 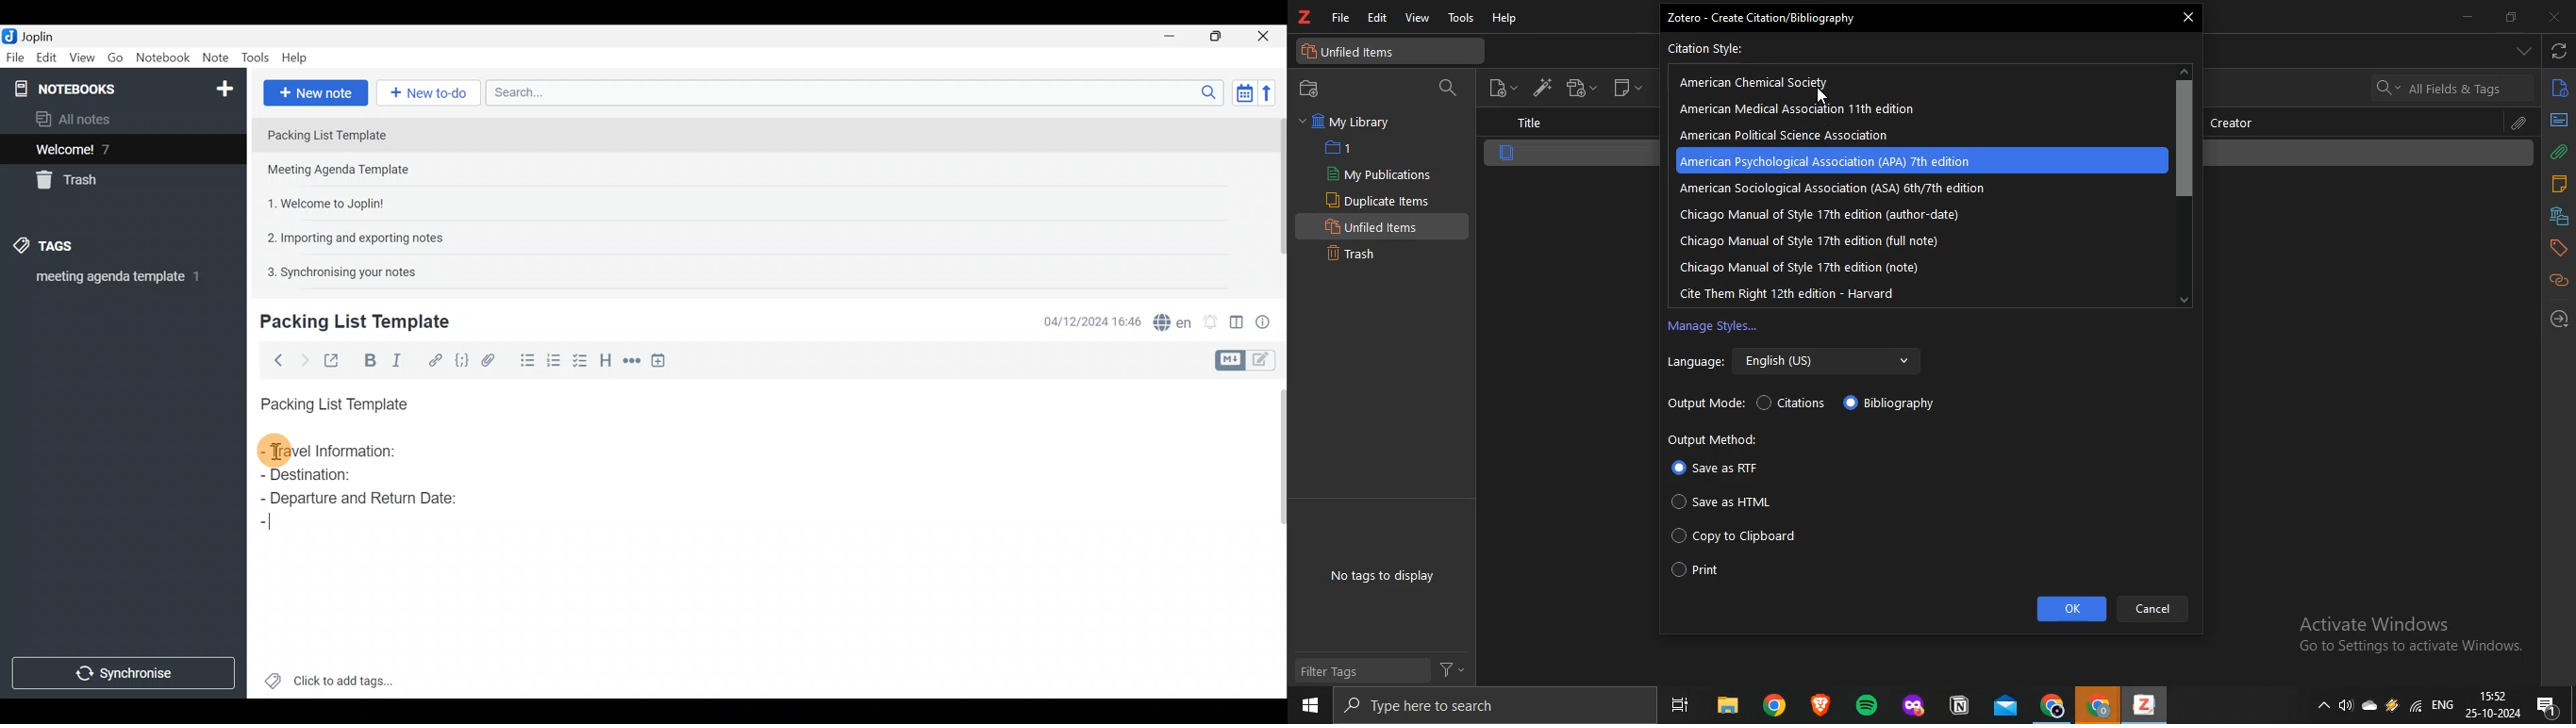 What do you see at coordinates (2185, 299) in the screenshot?
I see `down` at bounding box center [2185, 299].